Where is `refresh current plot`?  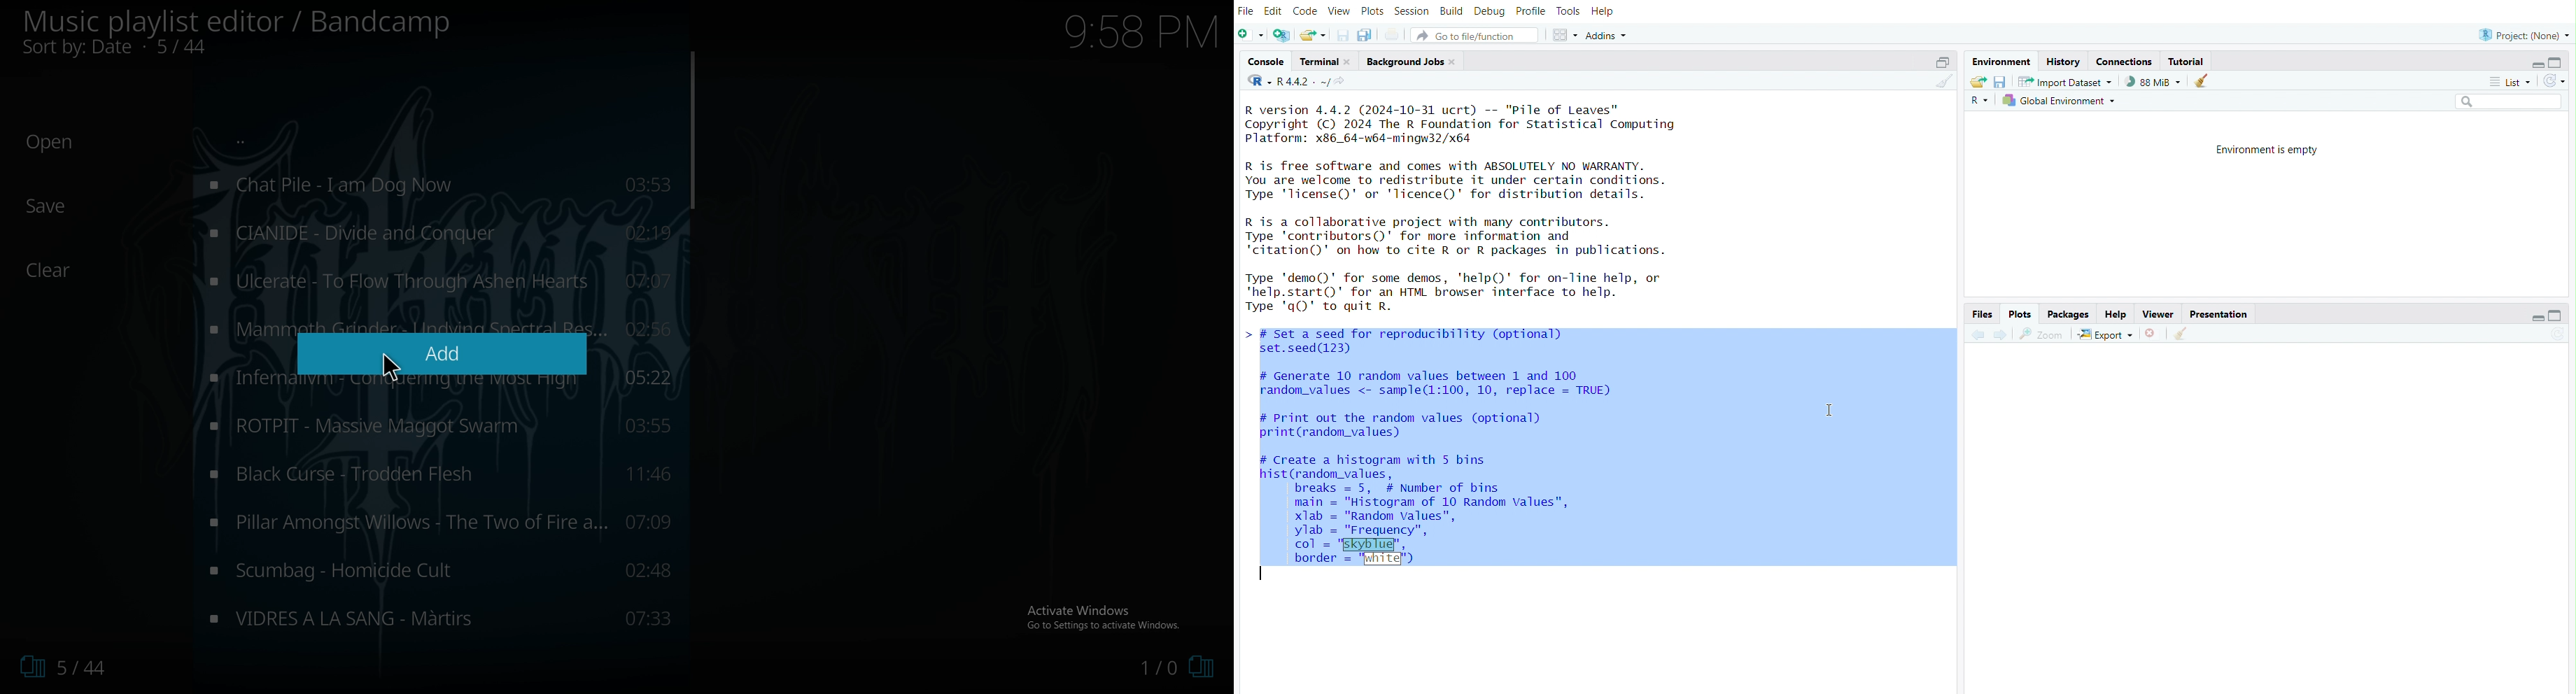
refresh current plot is located at coordinates (2561, 337).